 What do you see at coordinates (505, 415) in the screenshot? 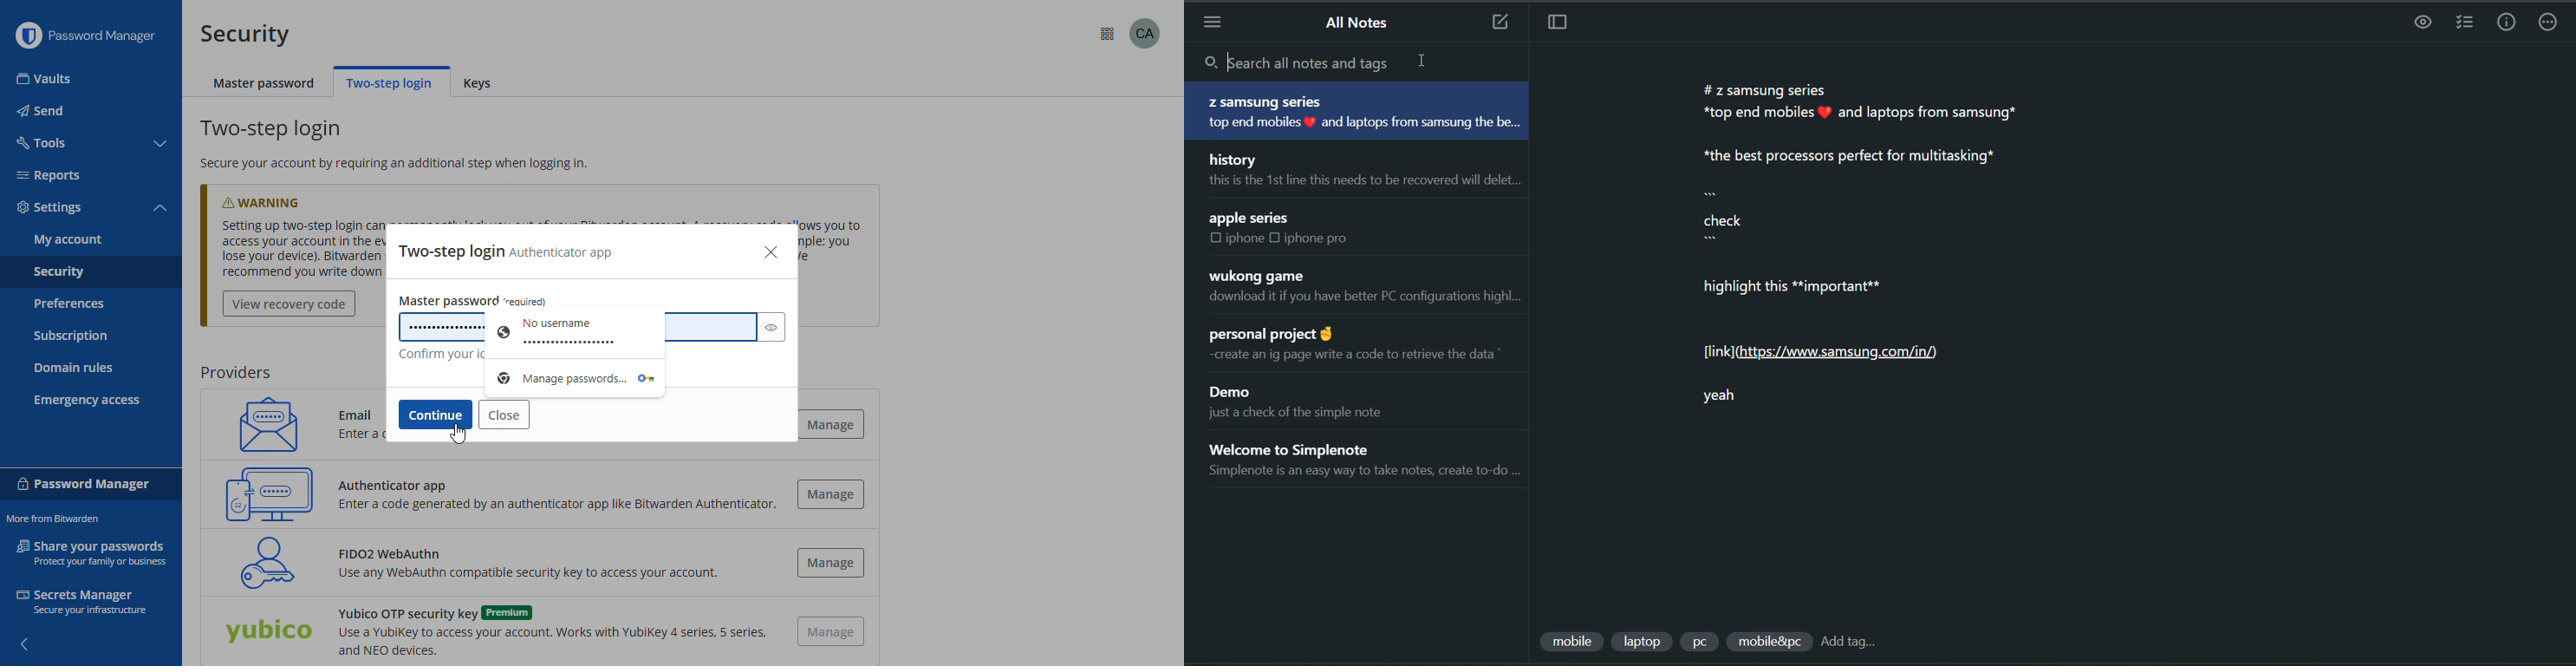
I see `close` at bounding box center [505, 415].